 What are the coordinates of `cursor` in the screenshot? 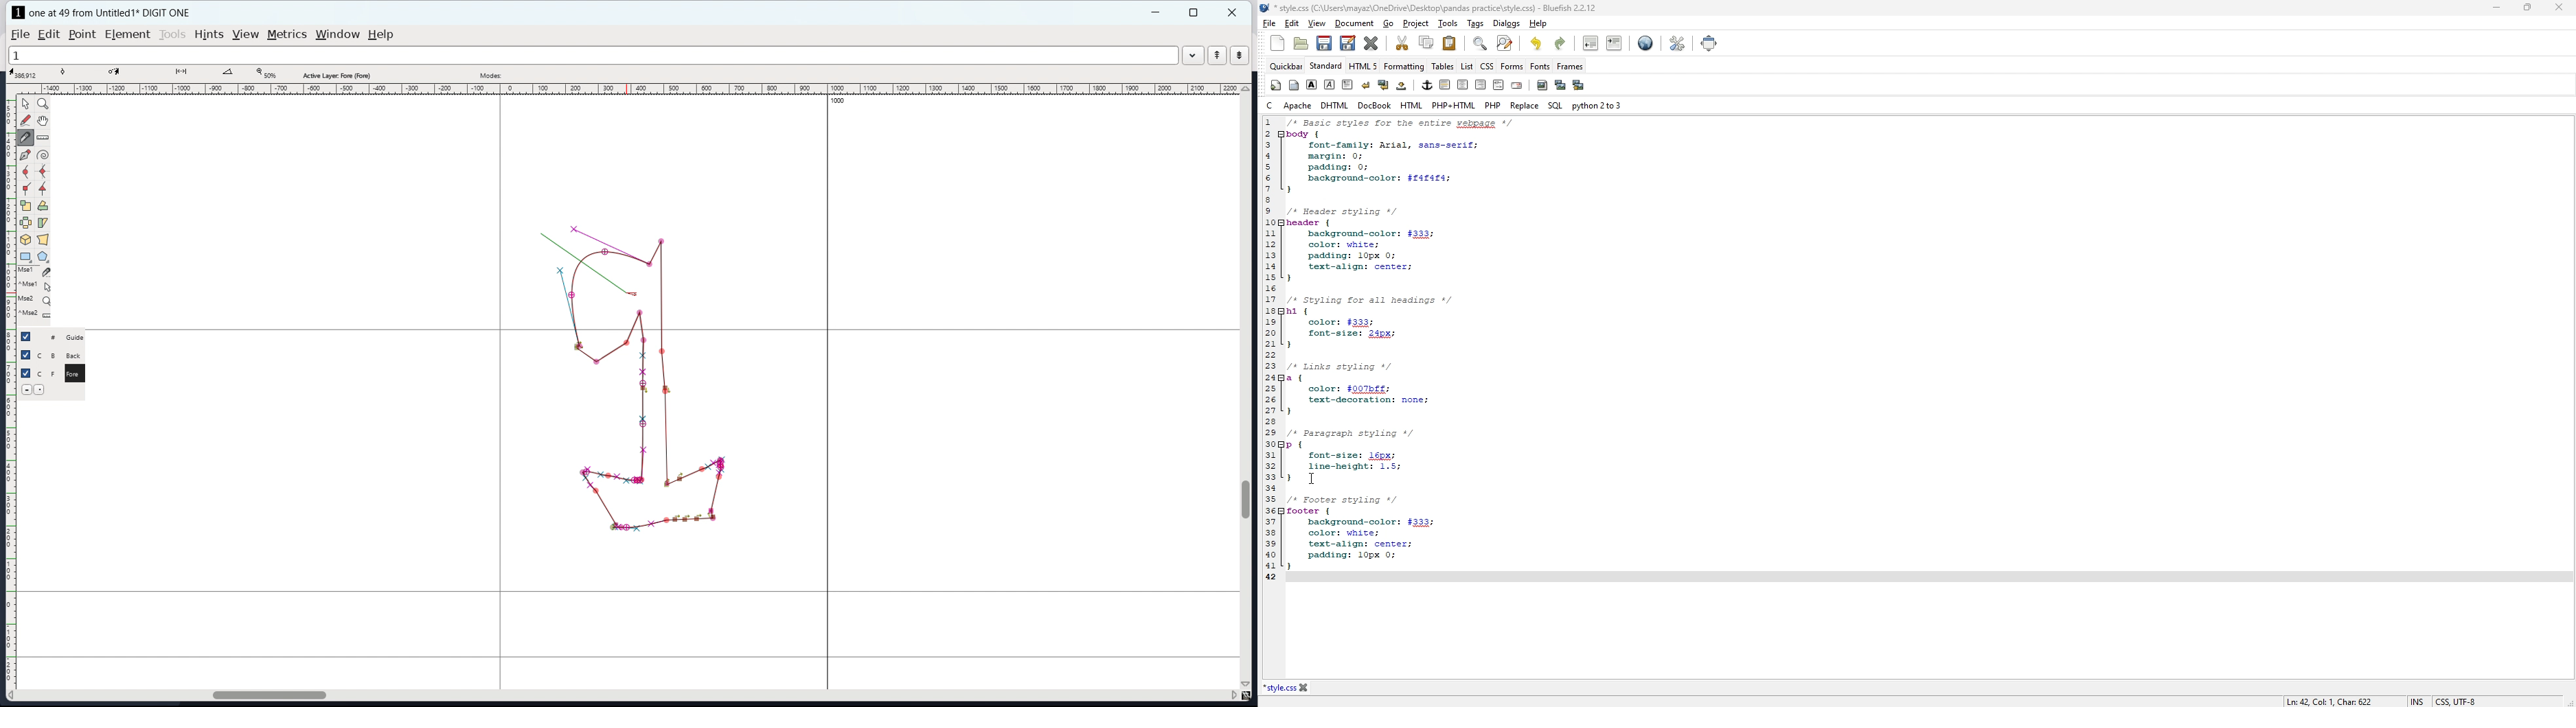 It's located at (1313, 479).